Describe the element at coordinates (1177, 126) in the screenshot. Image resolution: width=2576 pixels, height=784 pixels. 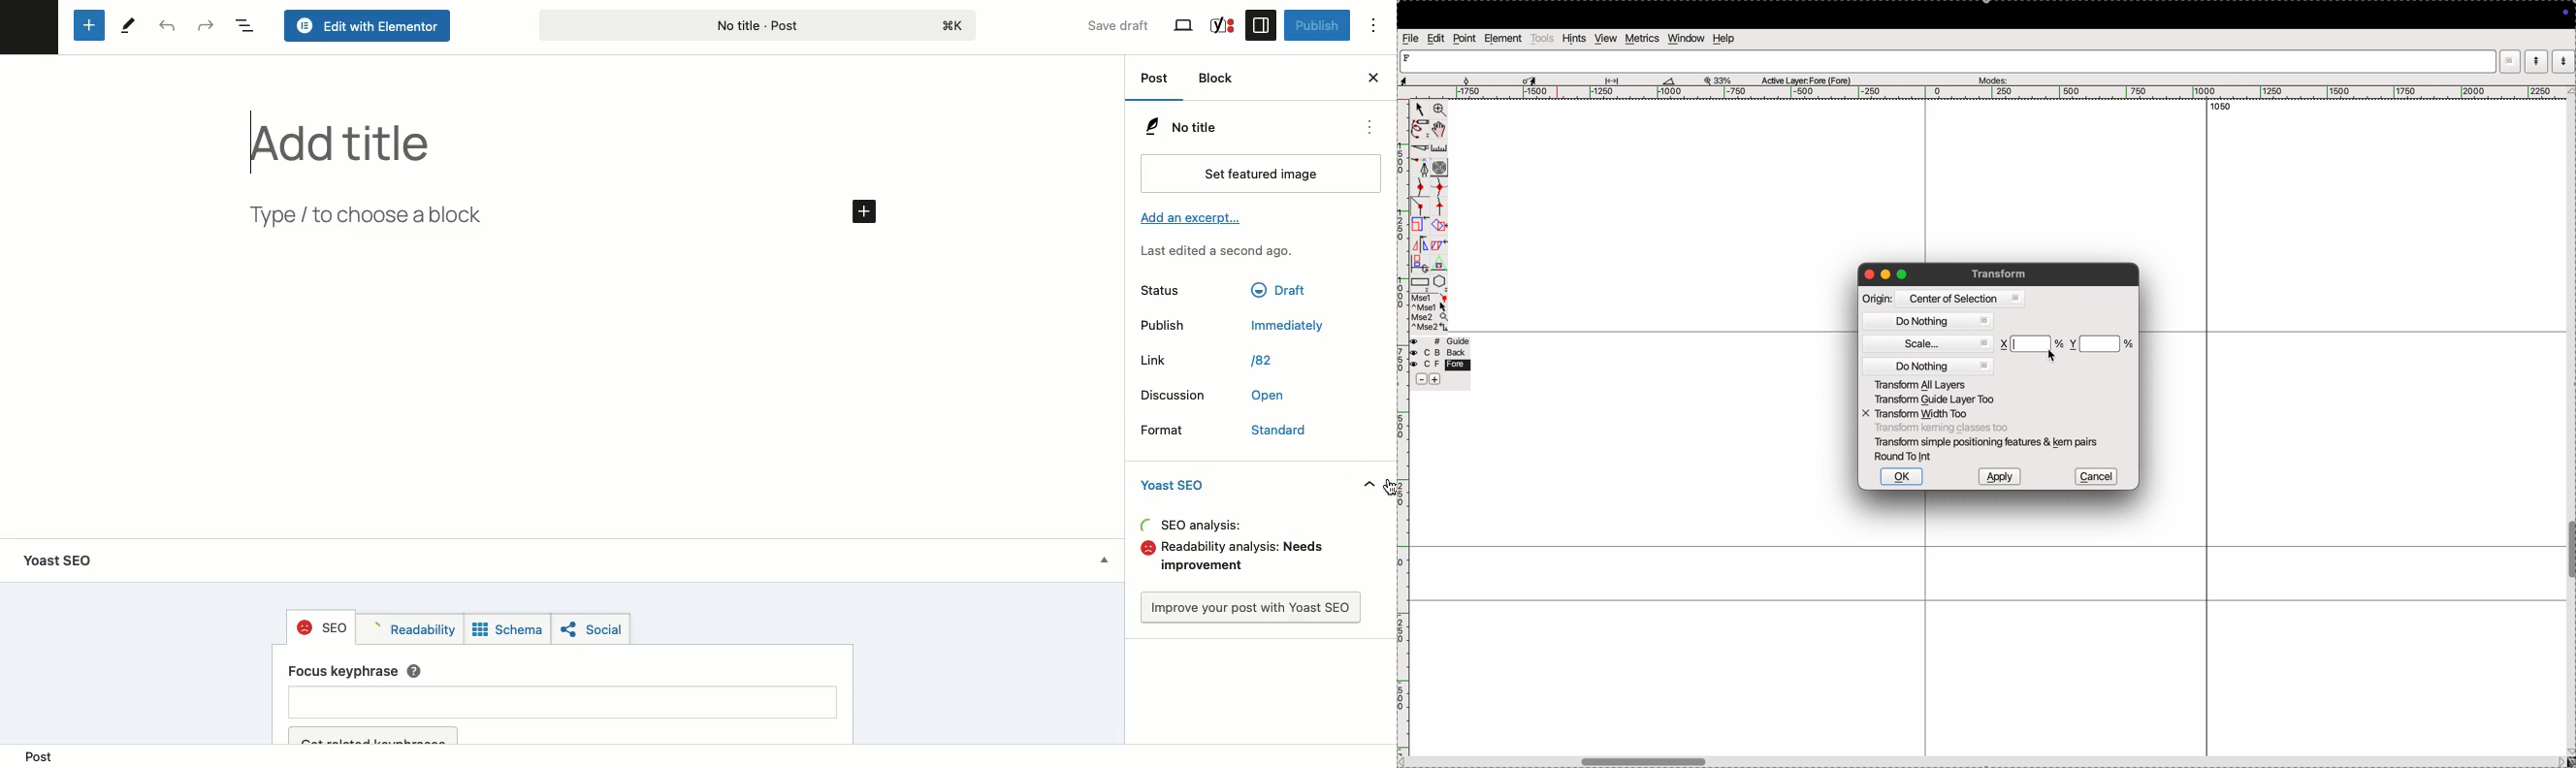
I see `Title` at that location.